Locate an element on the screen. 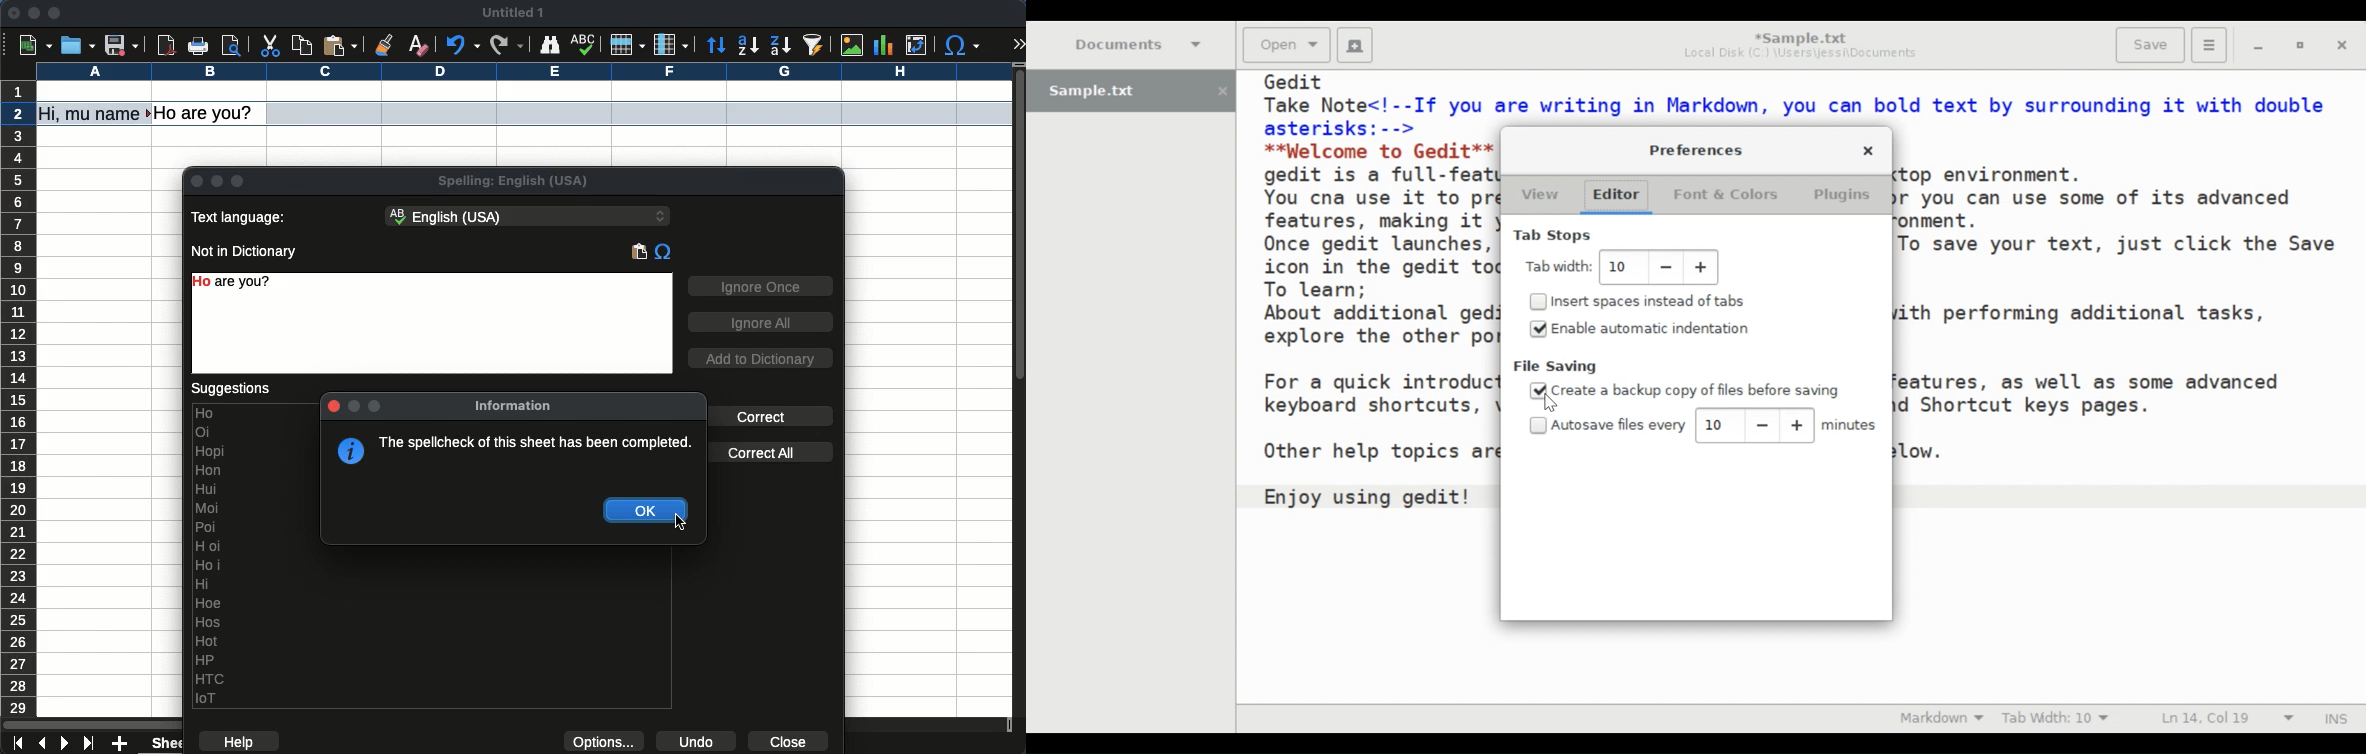 The width and height of the screenshot is (2380, 756). row is located at coordinates (20, 424).